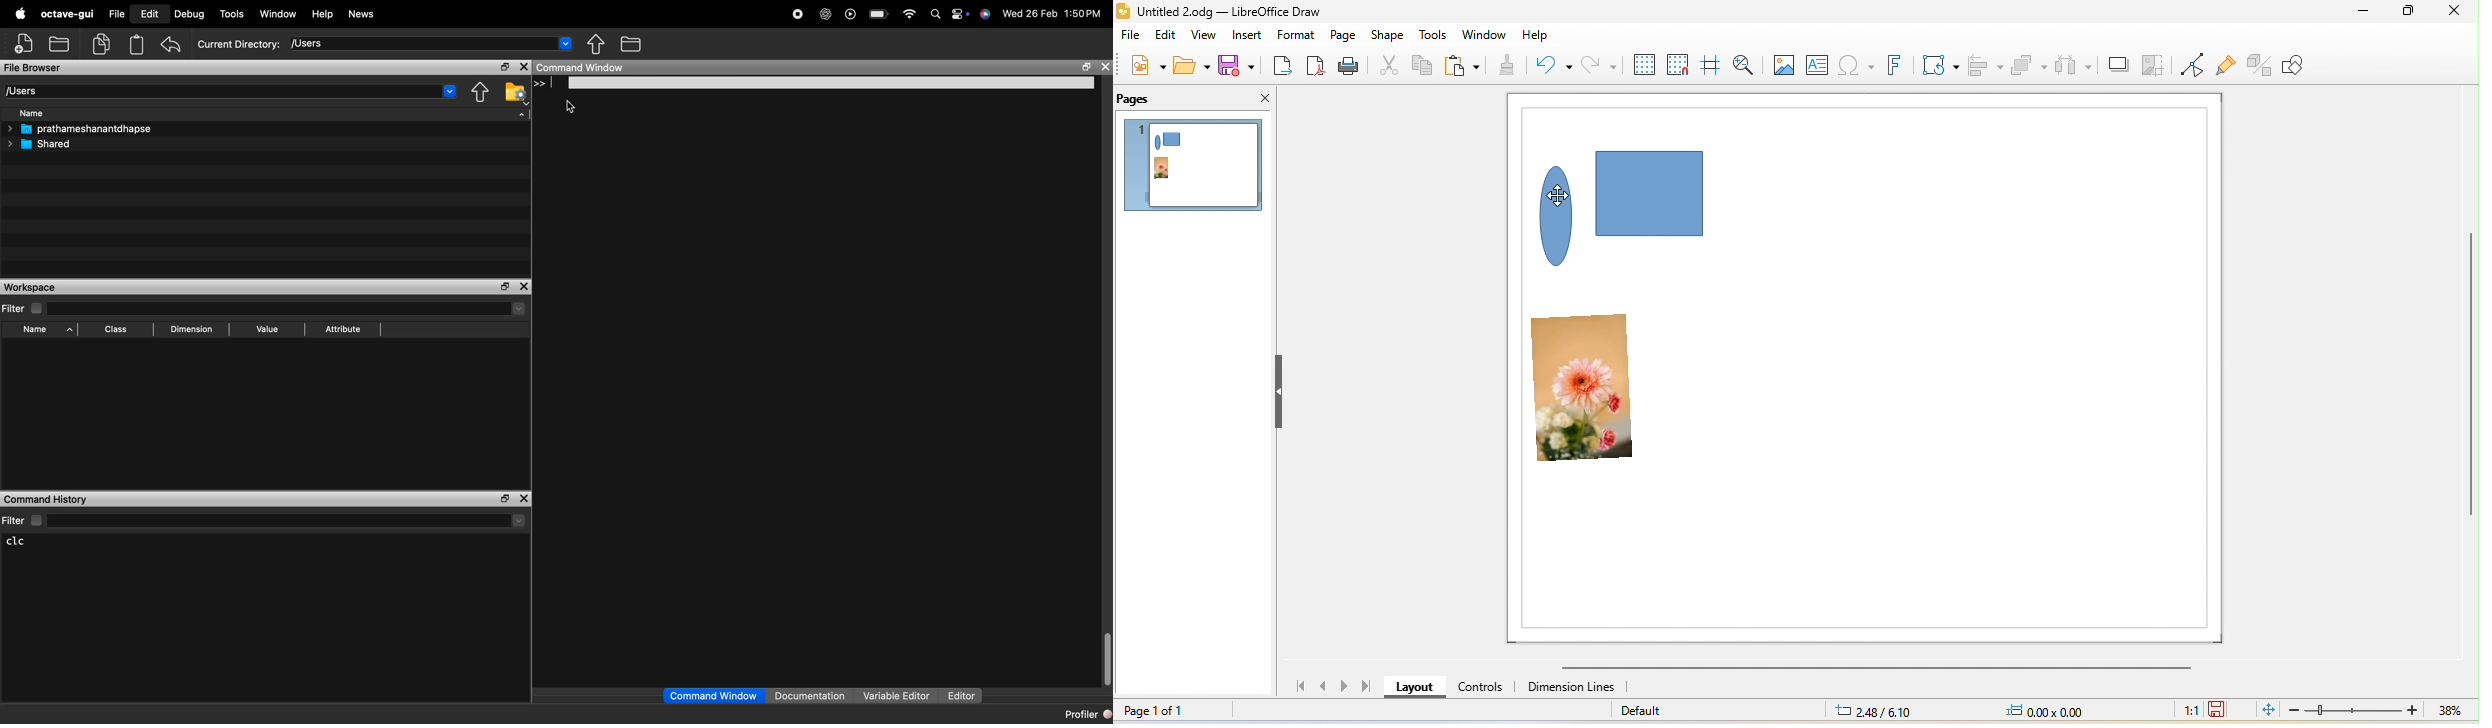 This screenshot has width=2492, height=728. Describe the element at coordinates (482, 92) in the screenshot. I see `one directory up` at that location.